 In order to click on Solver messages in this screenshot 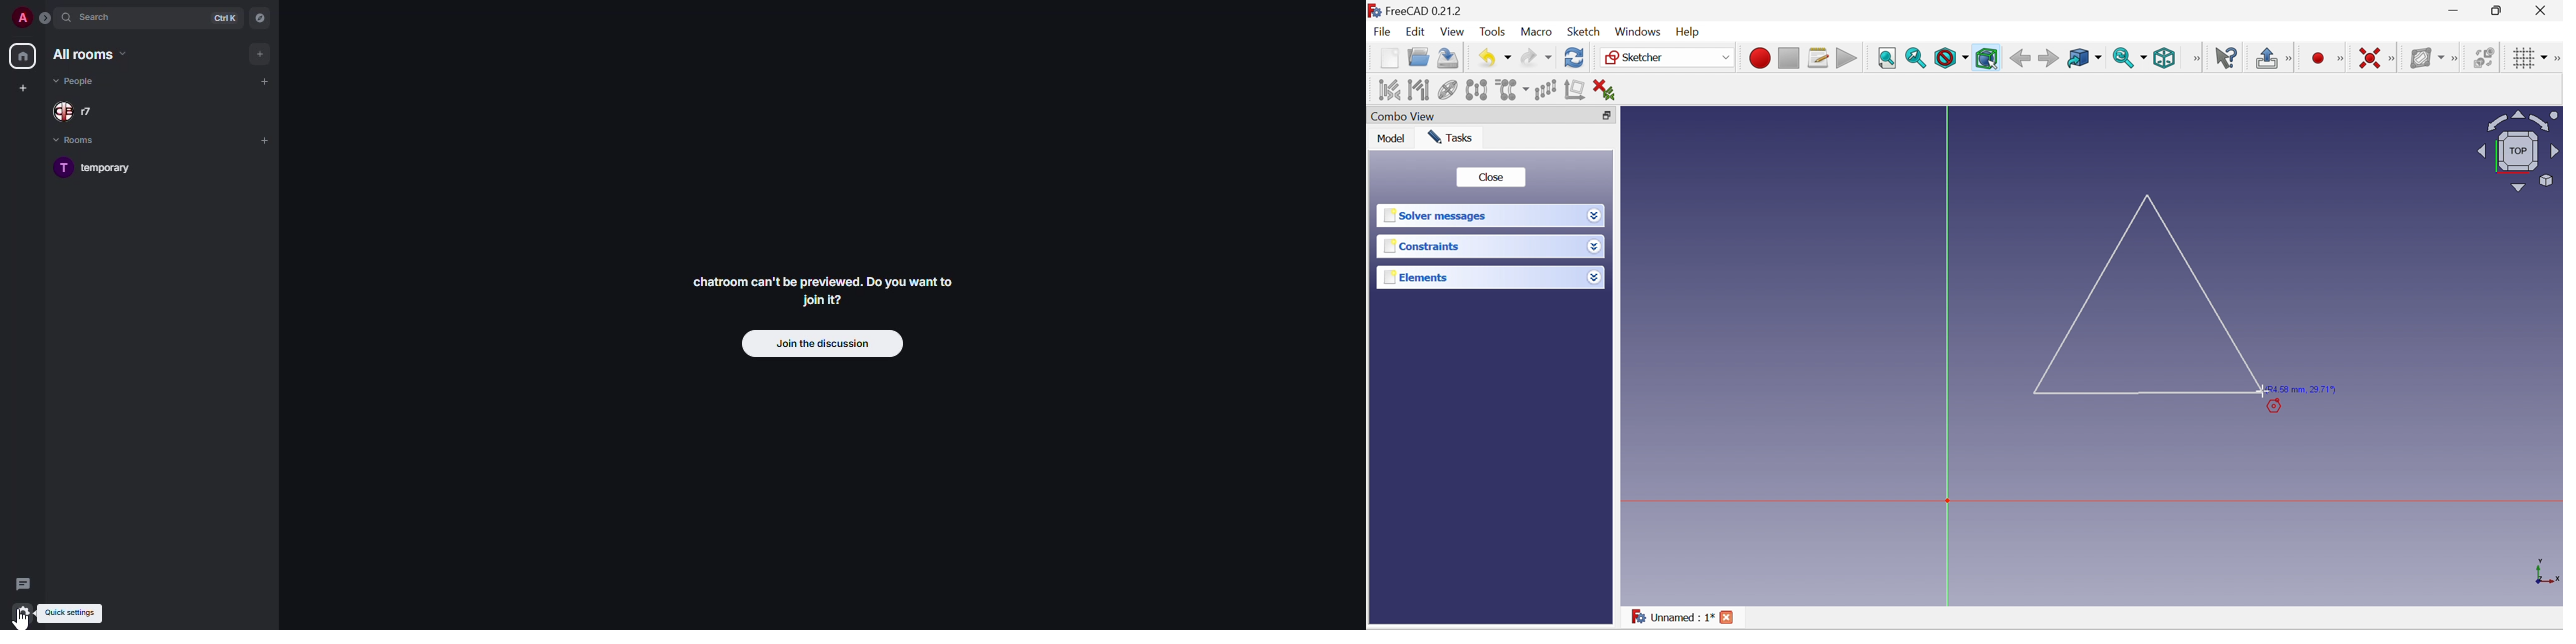, I will do `click(1479, 216)`.